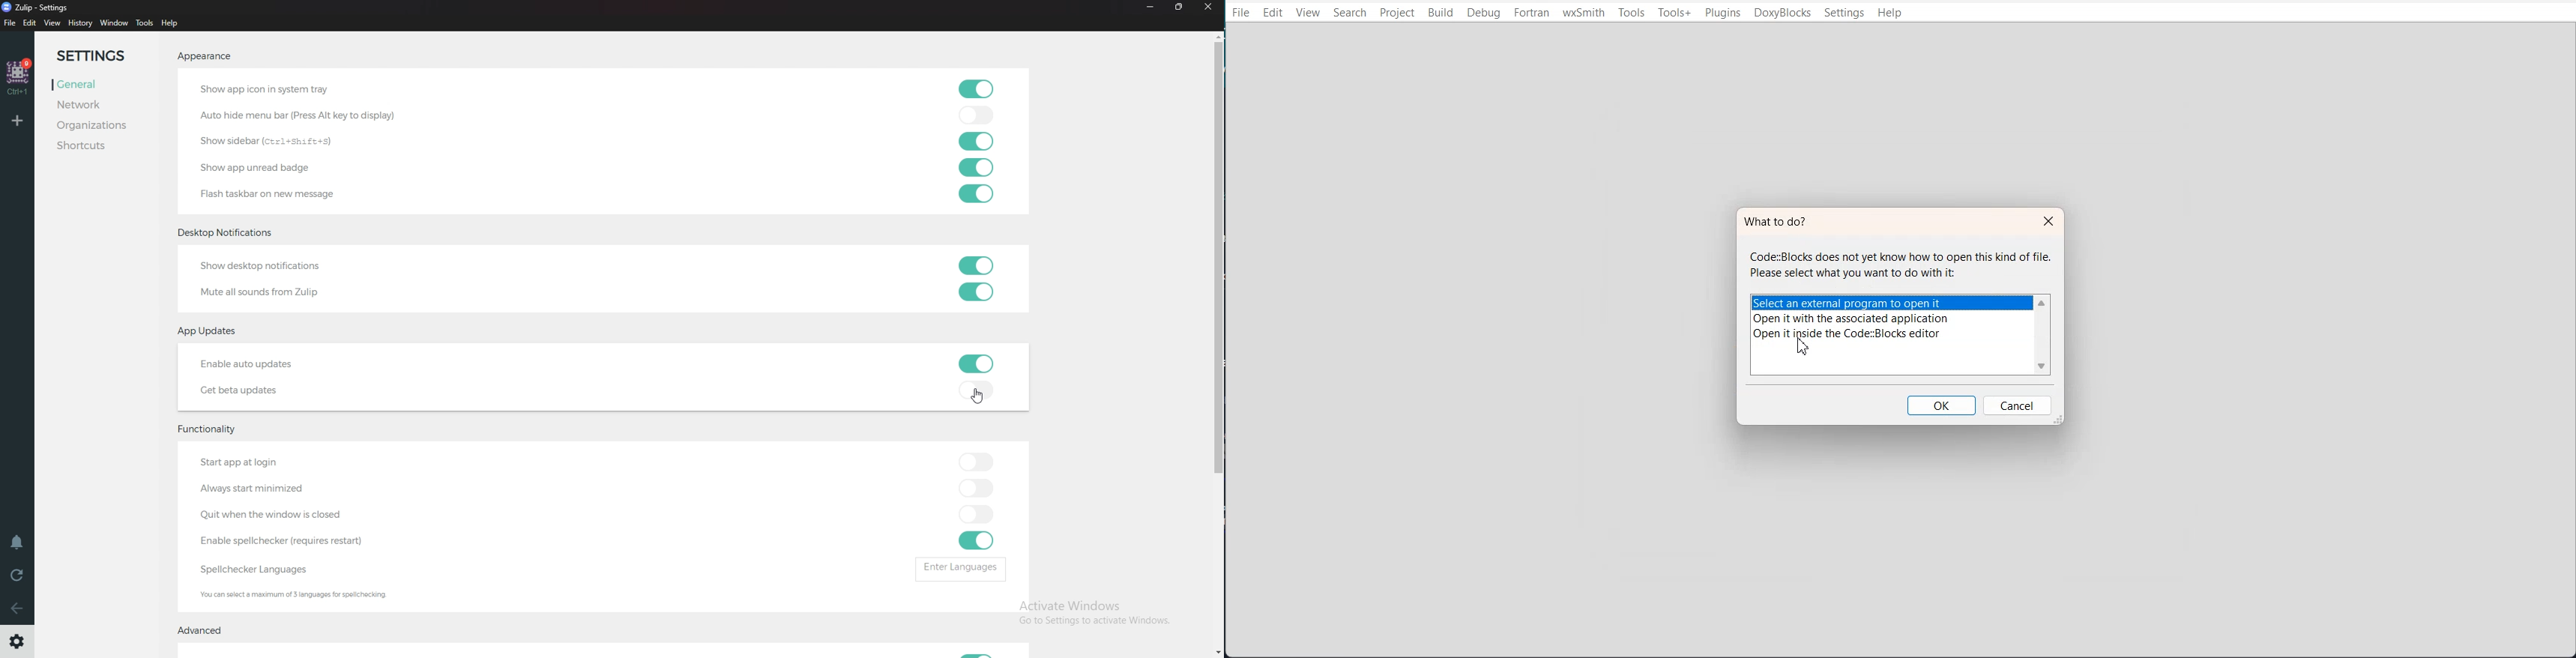 Image resolution: width=2576 pixels, height=672 pixels. What do you see at coordinates (31, 24) in the screenshot?
I see `Edit` at bounding box center [31, 24].